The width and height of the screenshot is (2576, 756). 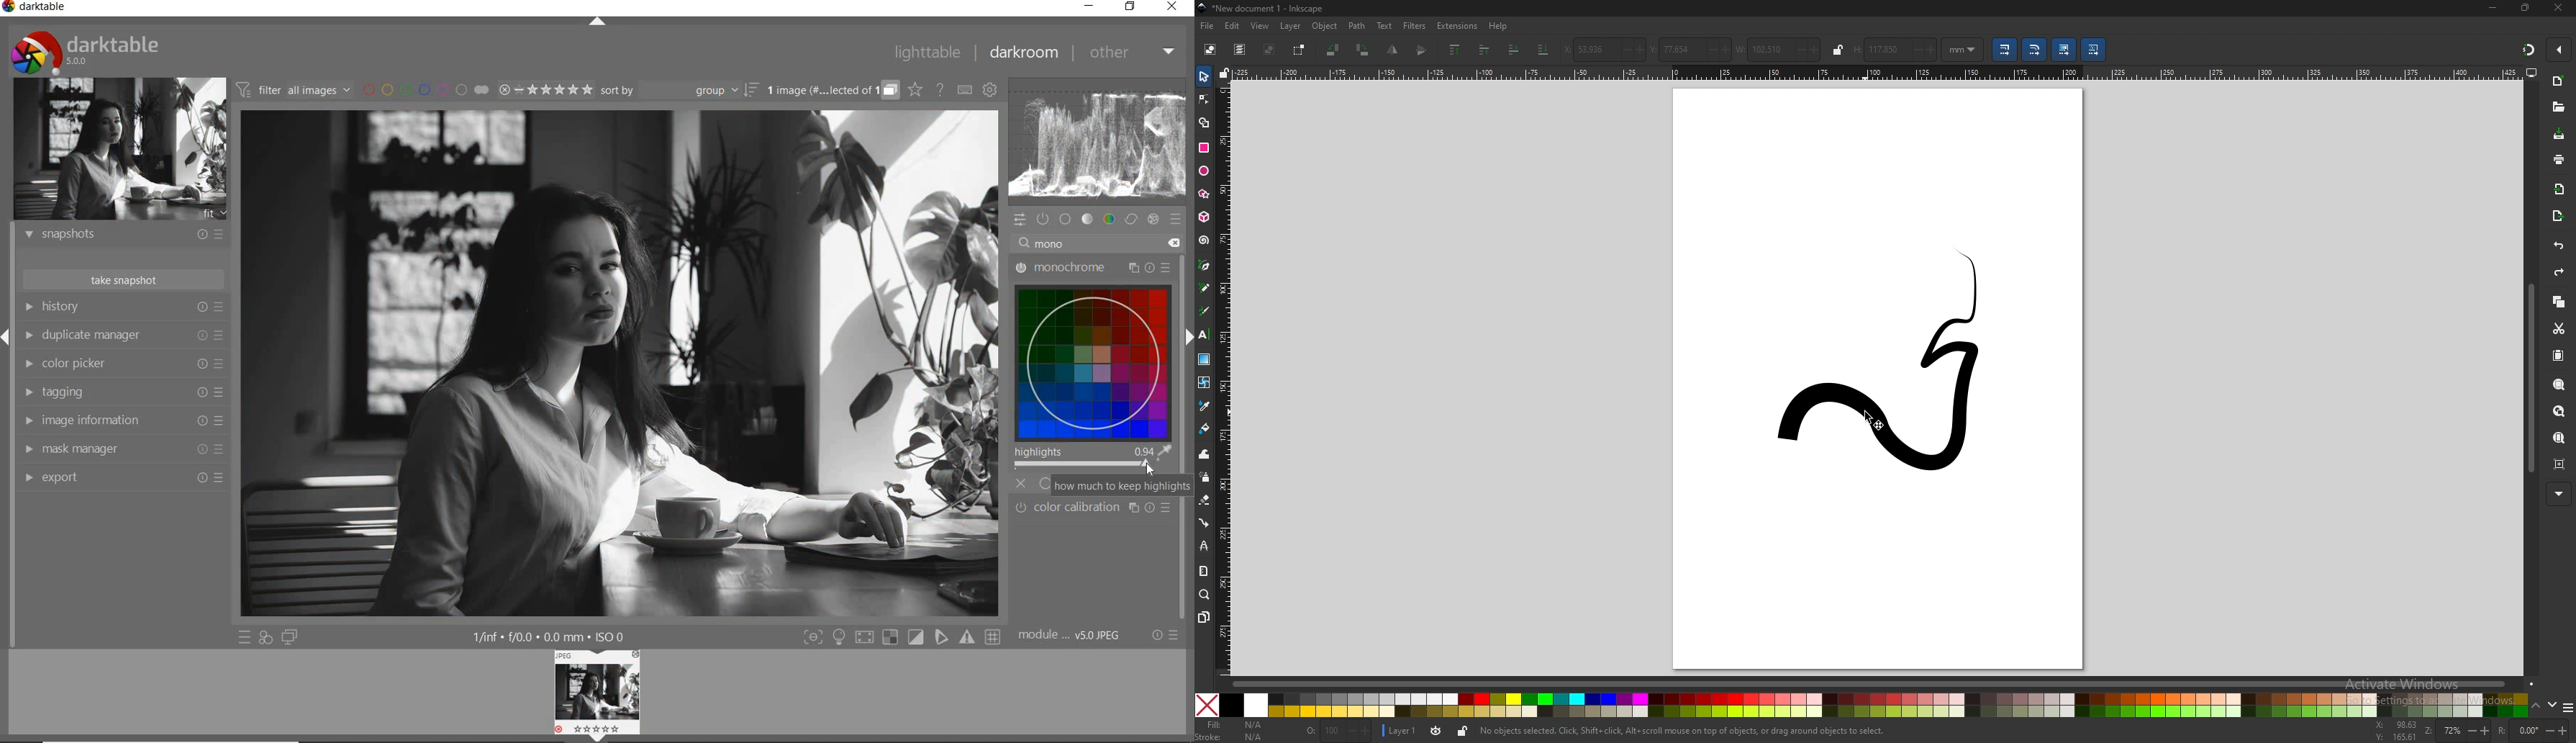 What do you see at coordinates (1204, 240) in the screenshot?
I see `spiral` at bounding box center [1204, 240].